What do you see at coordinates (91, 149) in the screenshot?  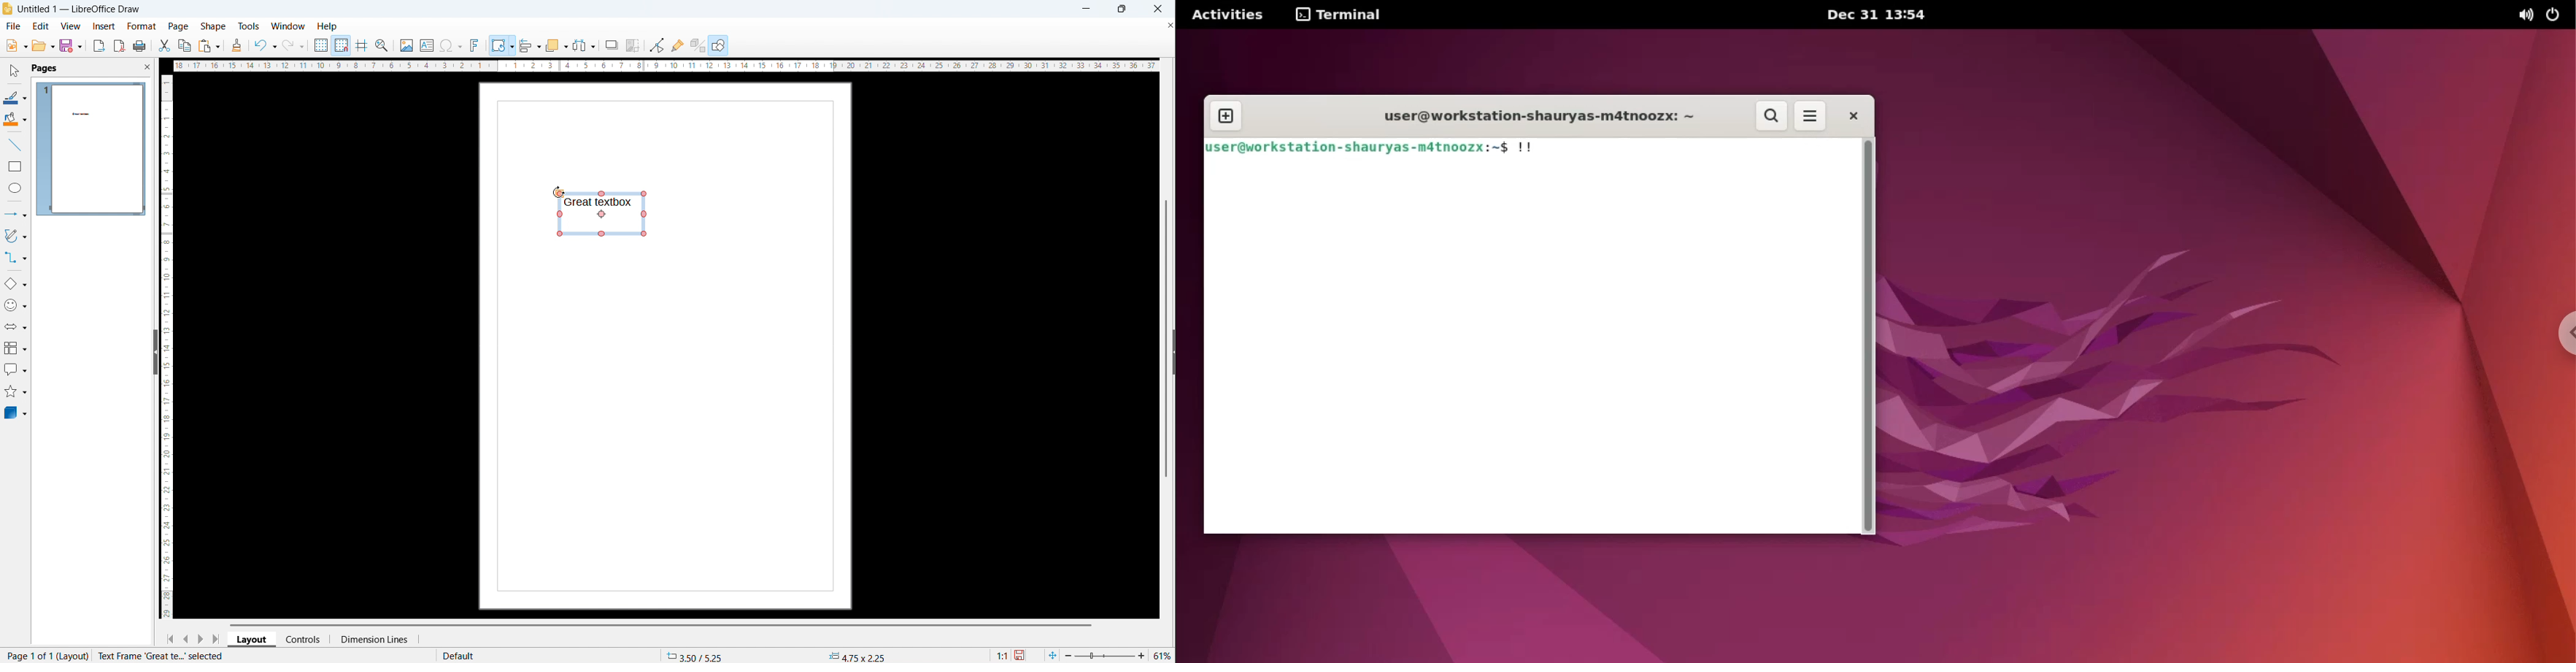 I see `page 1` at bounding box center [91, 149].